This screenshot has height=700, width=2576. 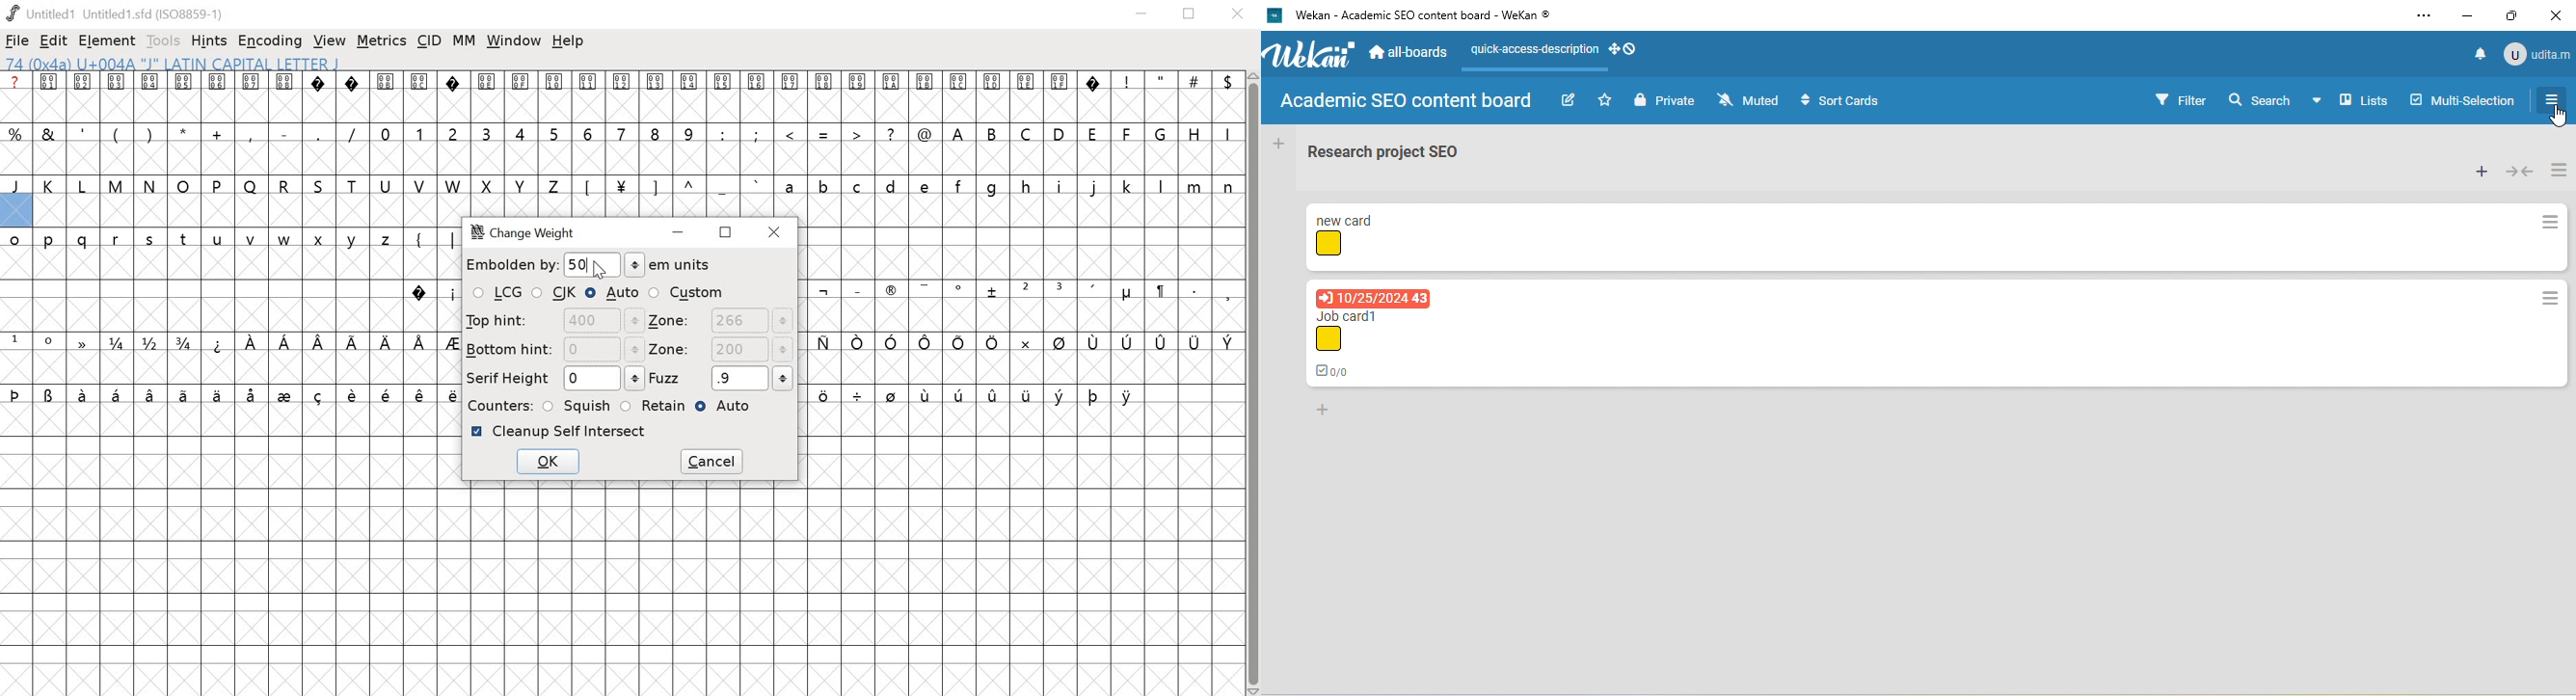 I want to click on minimize, so click(x=681, y=234).